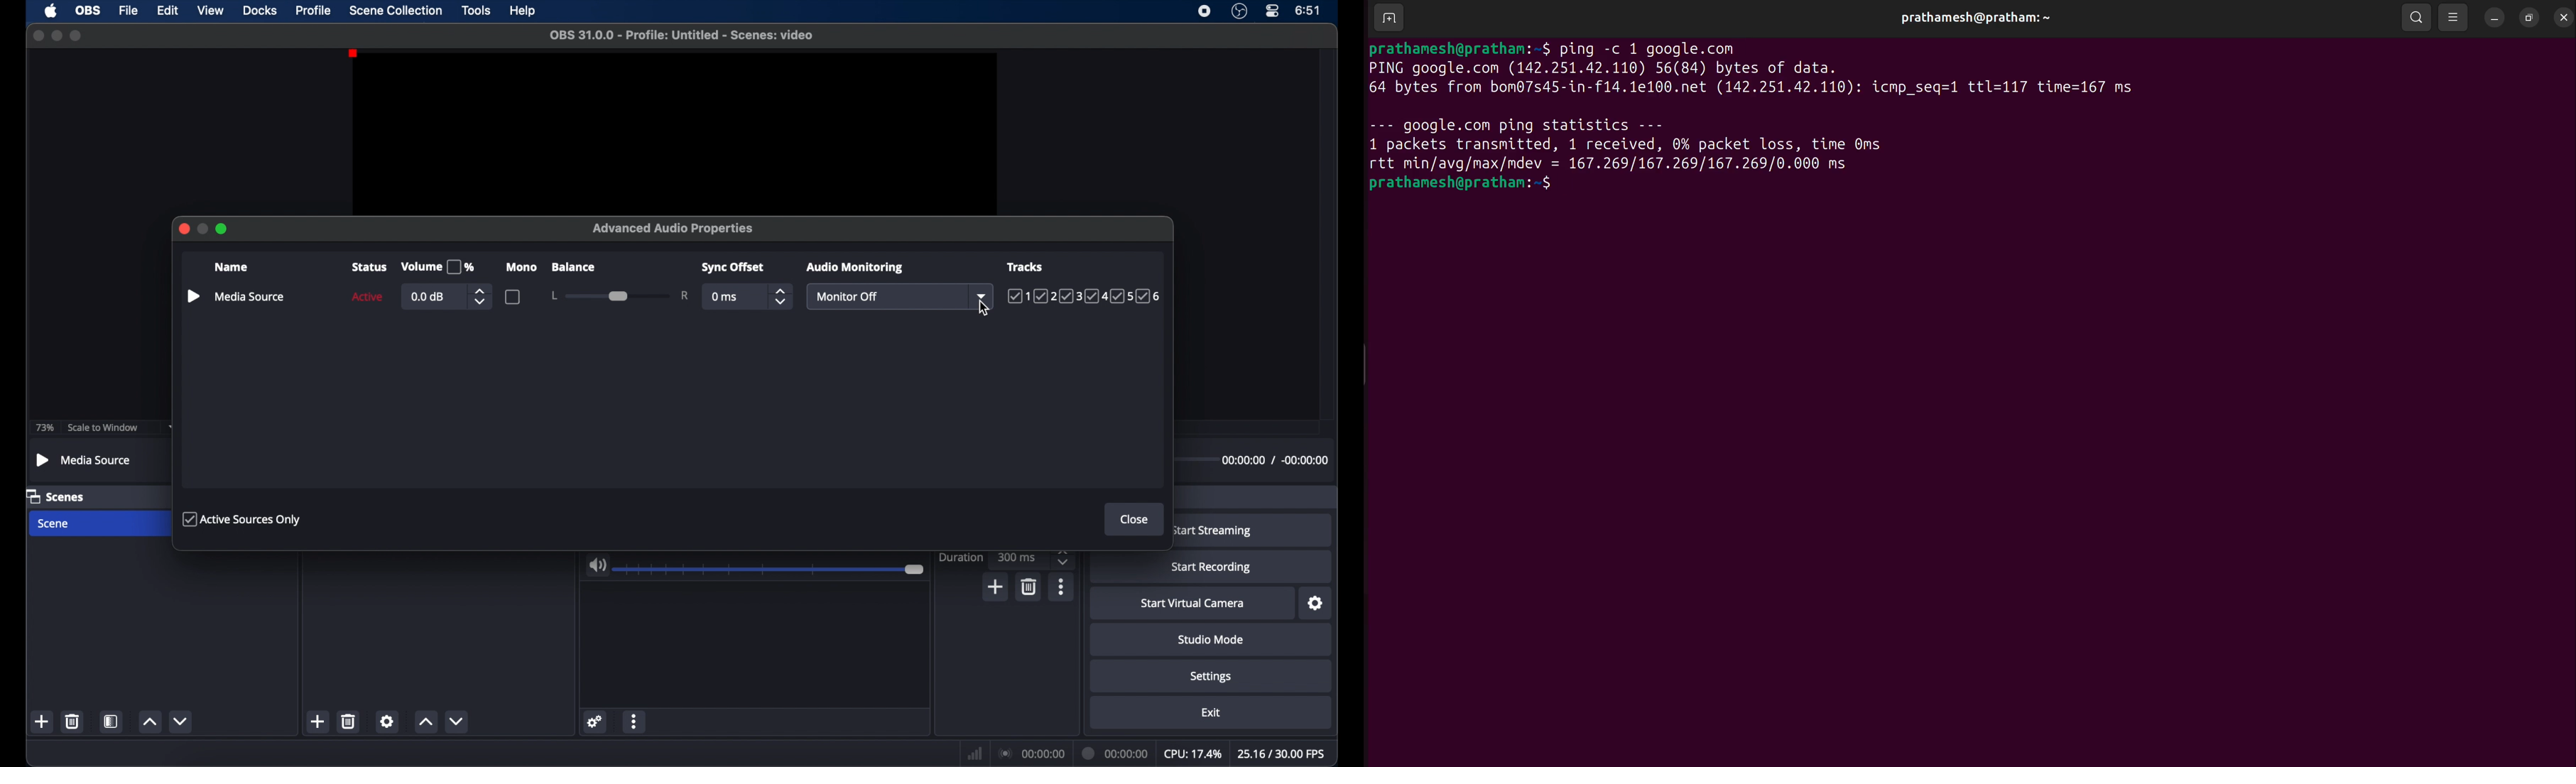  I want to click on add, so click(996, 587).